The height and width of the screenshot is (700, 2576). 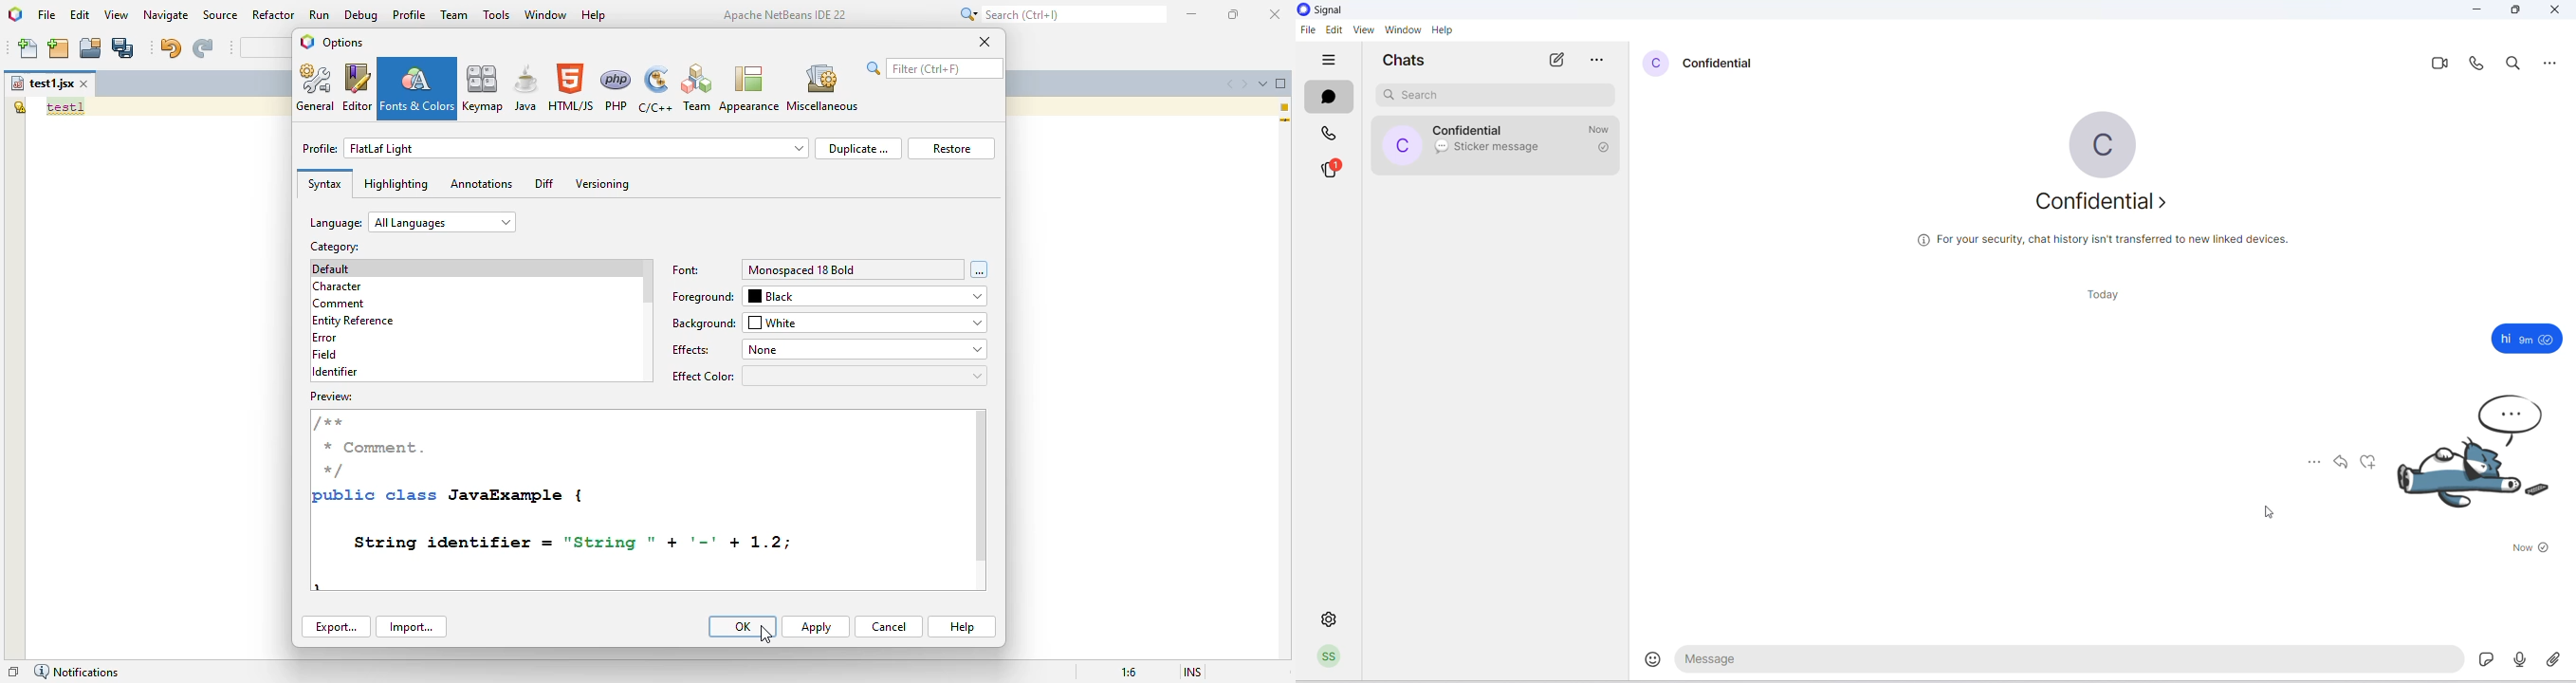 I want to click on apply, so click(x=818, y=626).